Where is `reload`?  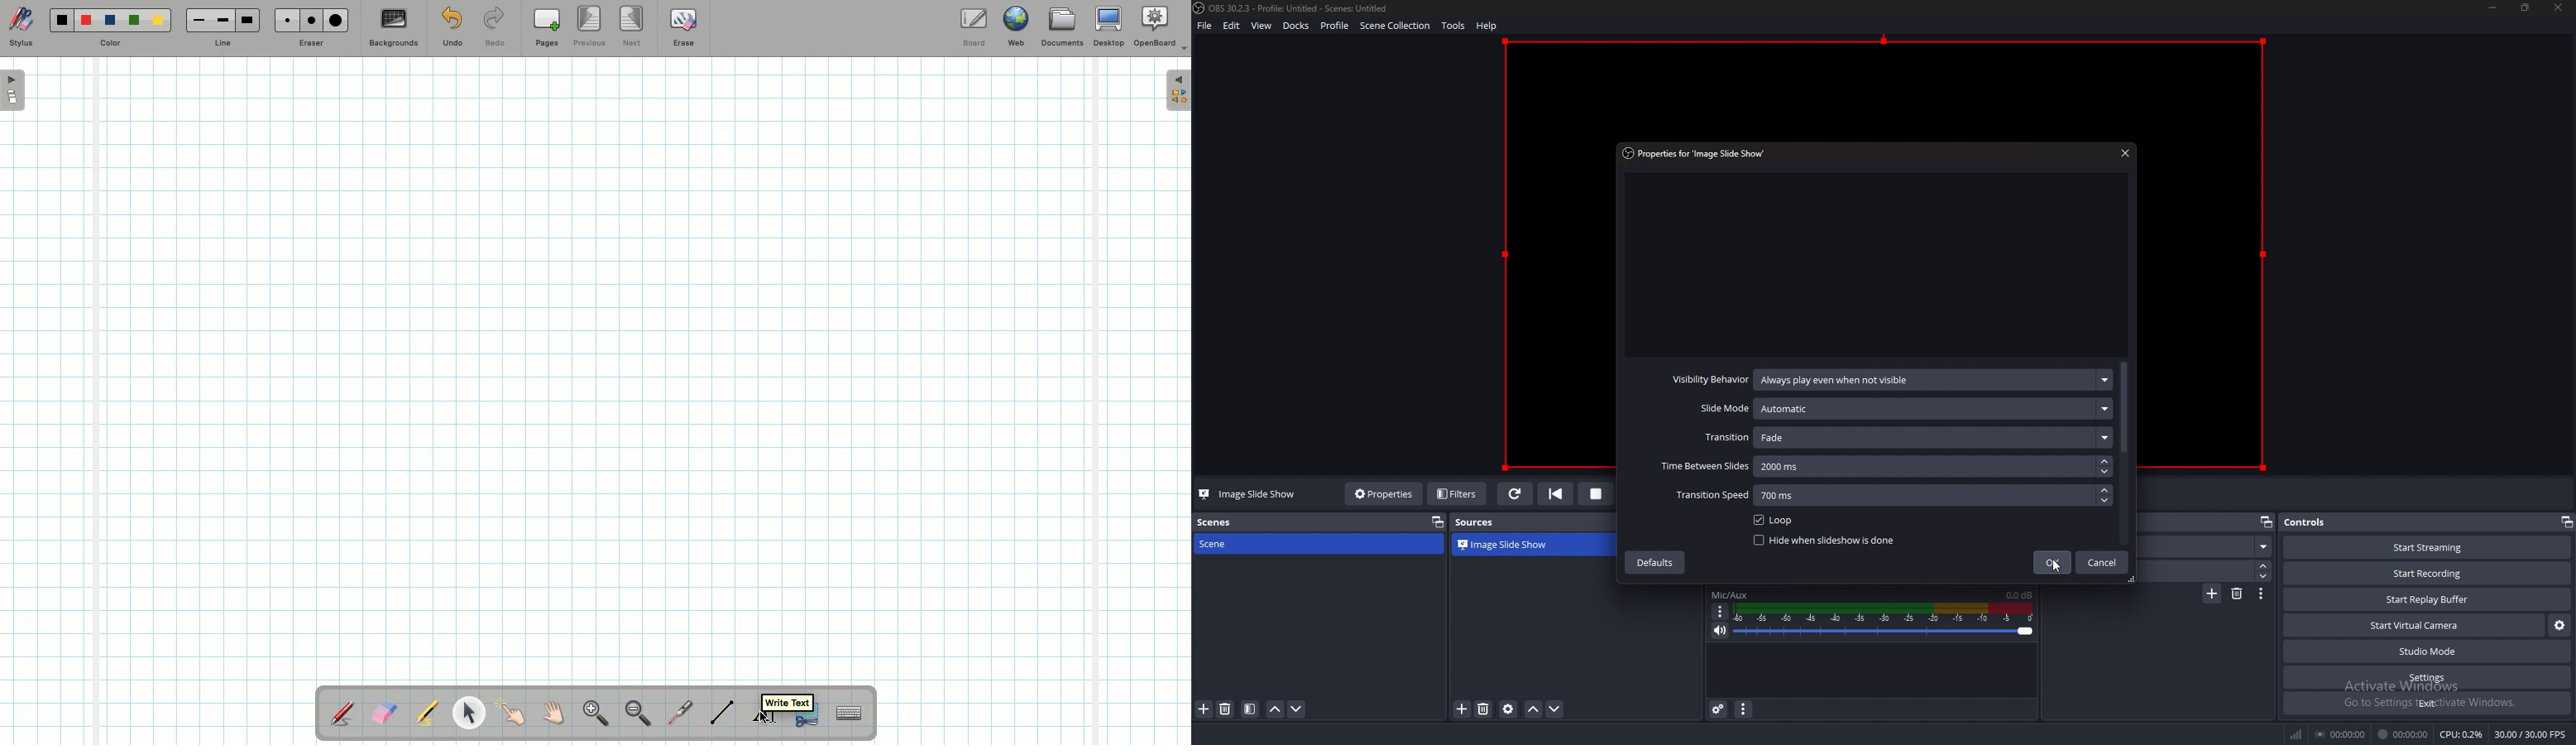 reload is located at coordinates (1514, 495).